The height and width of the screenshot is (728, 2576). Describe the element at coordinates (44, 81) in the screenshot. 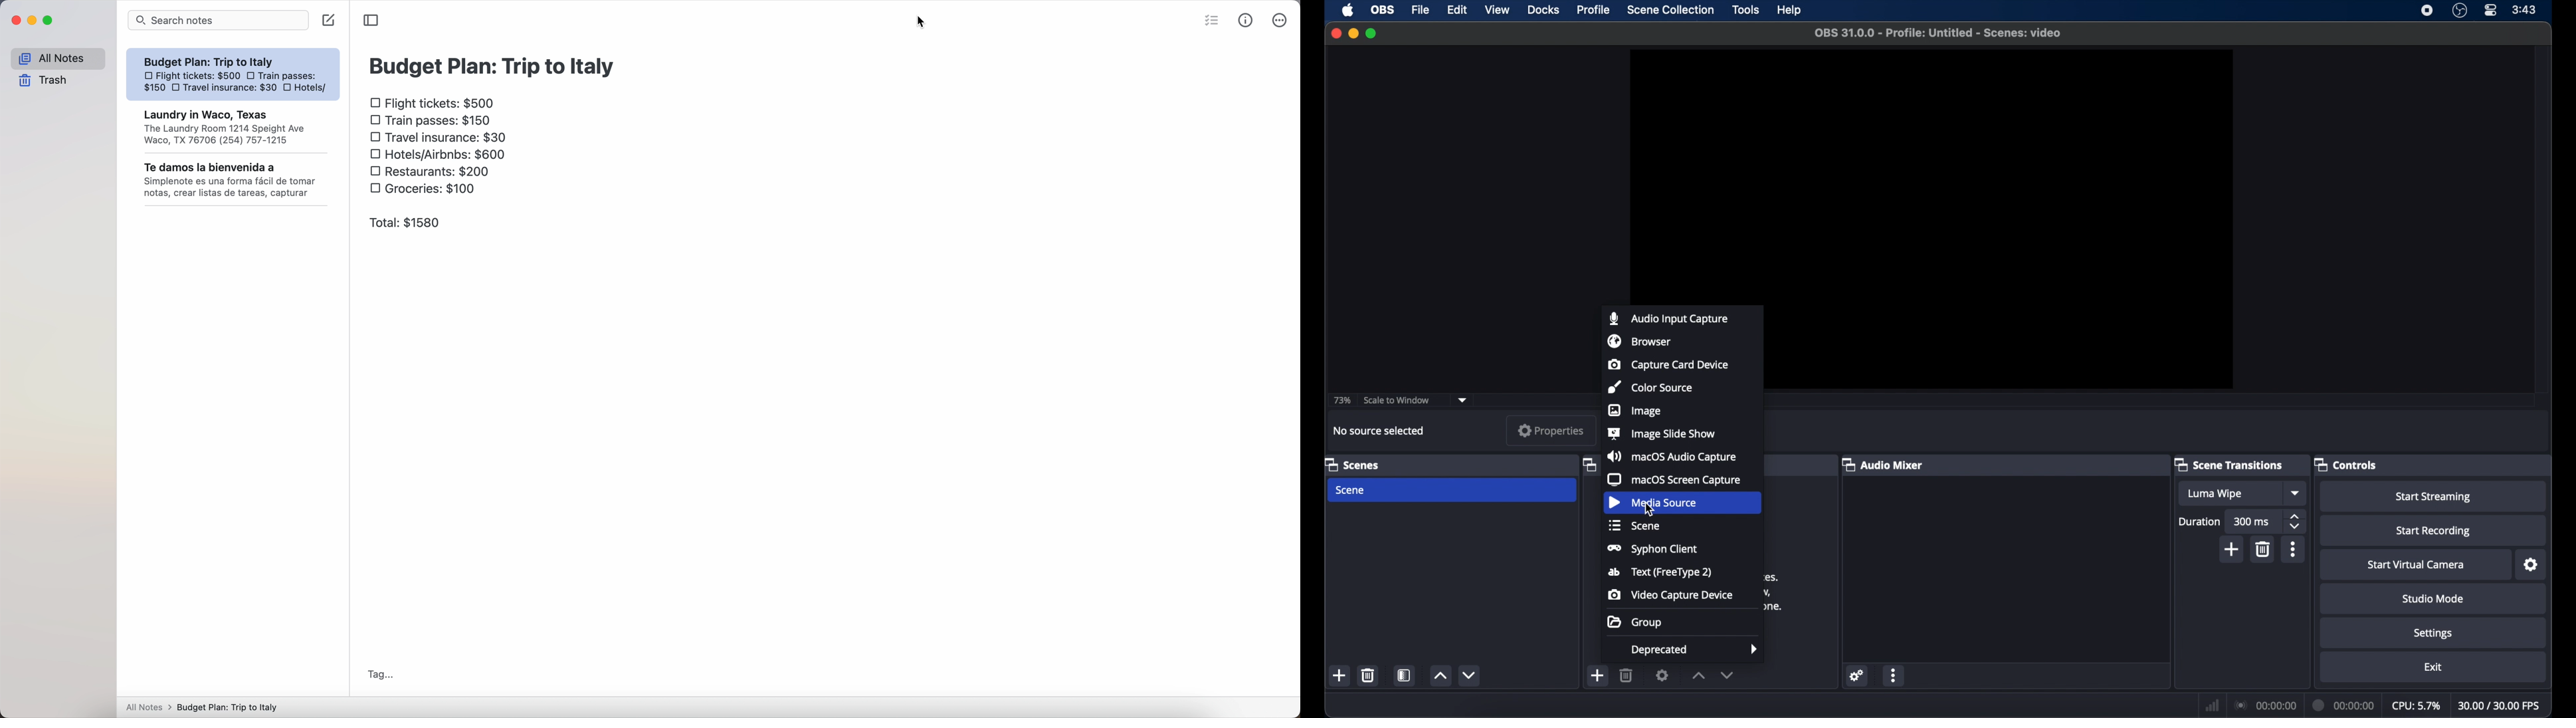

I see `trash` at that location.